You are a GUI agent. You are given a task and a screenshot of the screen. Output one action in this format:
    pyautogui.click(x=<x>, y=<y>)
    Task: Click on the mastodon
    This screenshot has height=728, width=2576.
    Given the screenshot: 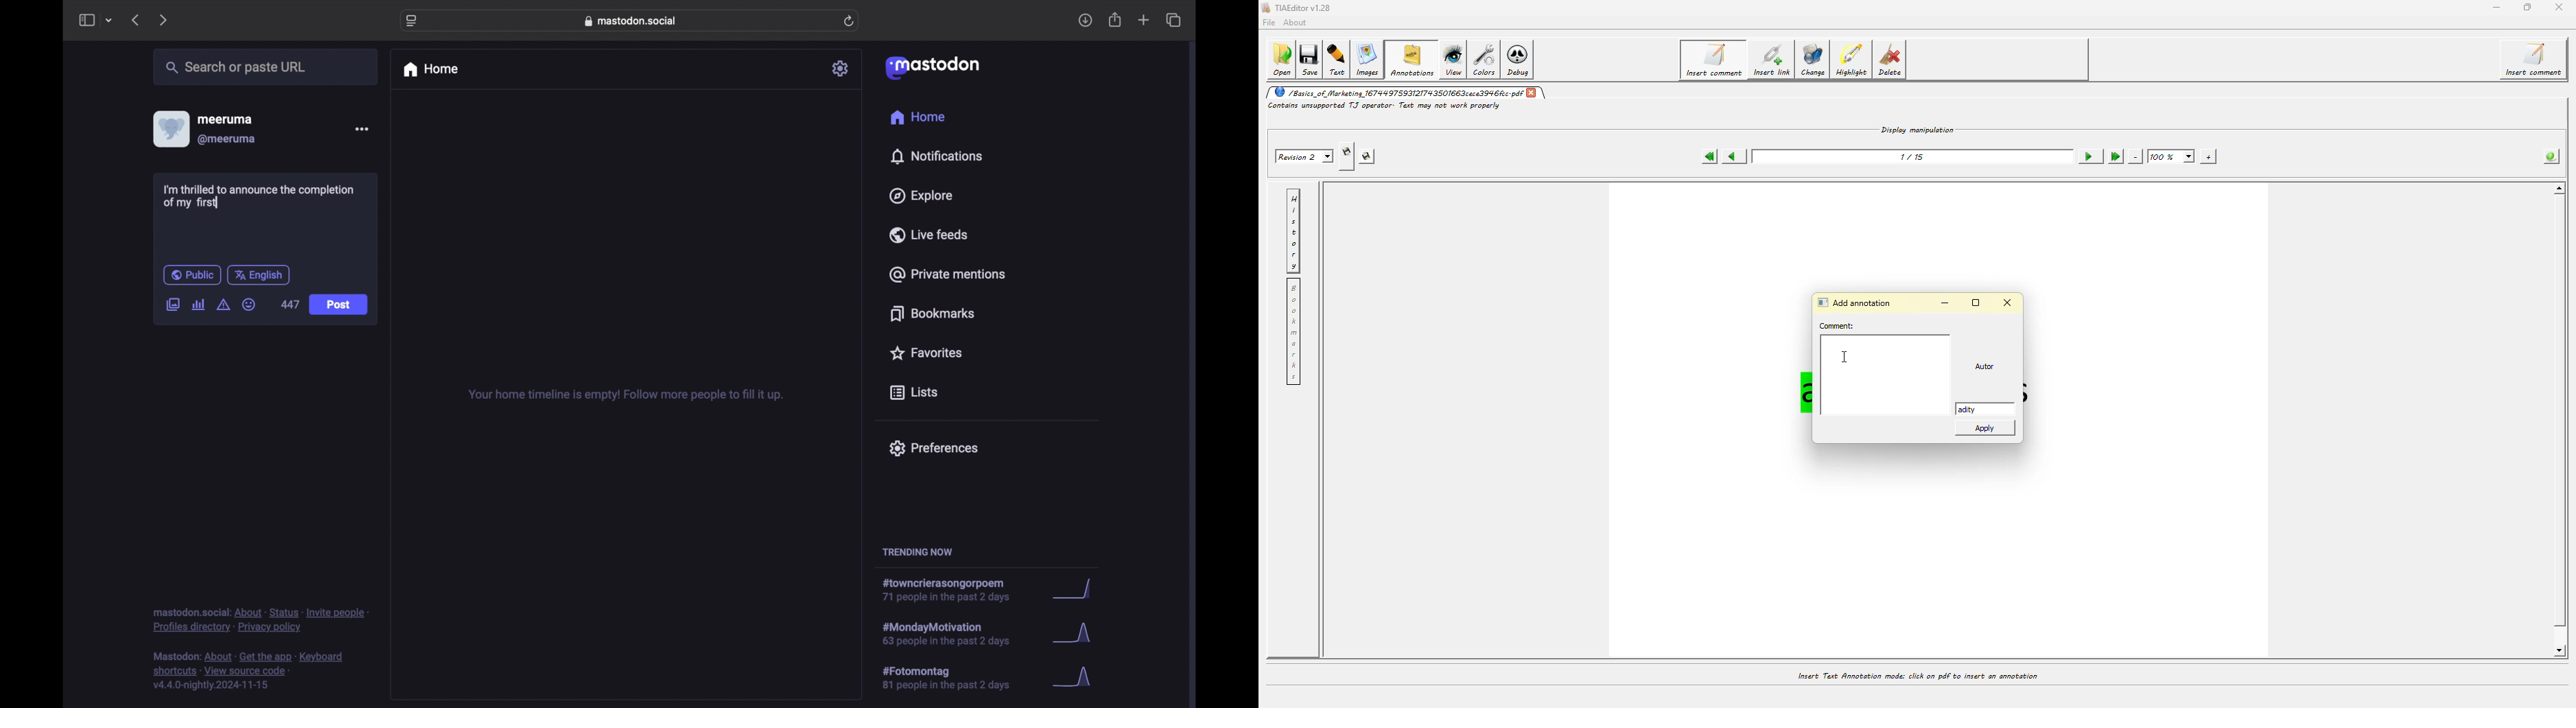 What is the action you would take?
    pyautogui.click(x=933, y=68)
    